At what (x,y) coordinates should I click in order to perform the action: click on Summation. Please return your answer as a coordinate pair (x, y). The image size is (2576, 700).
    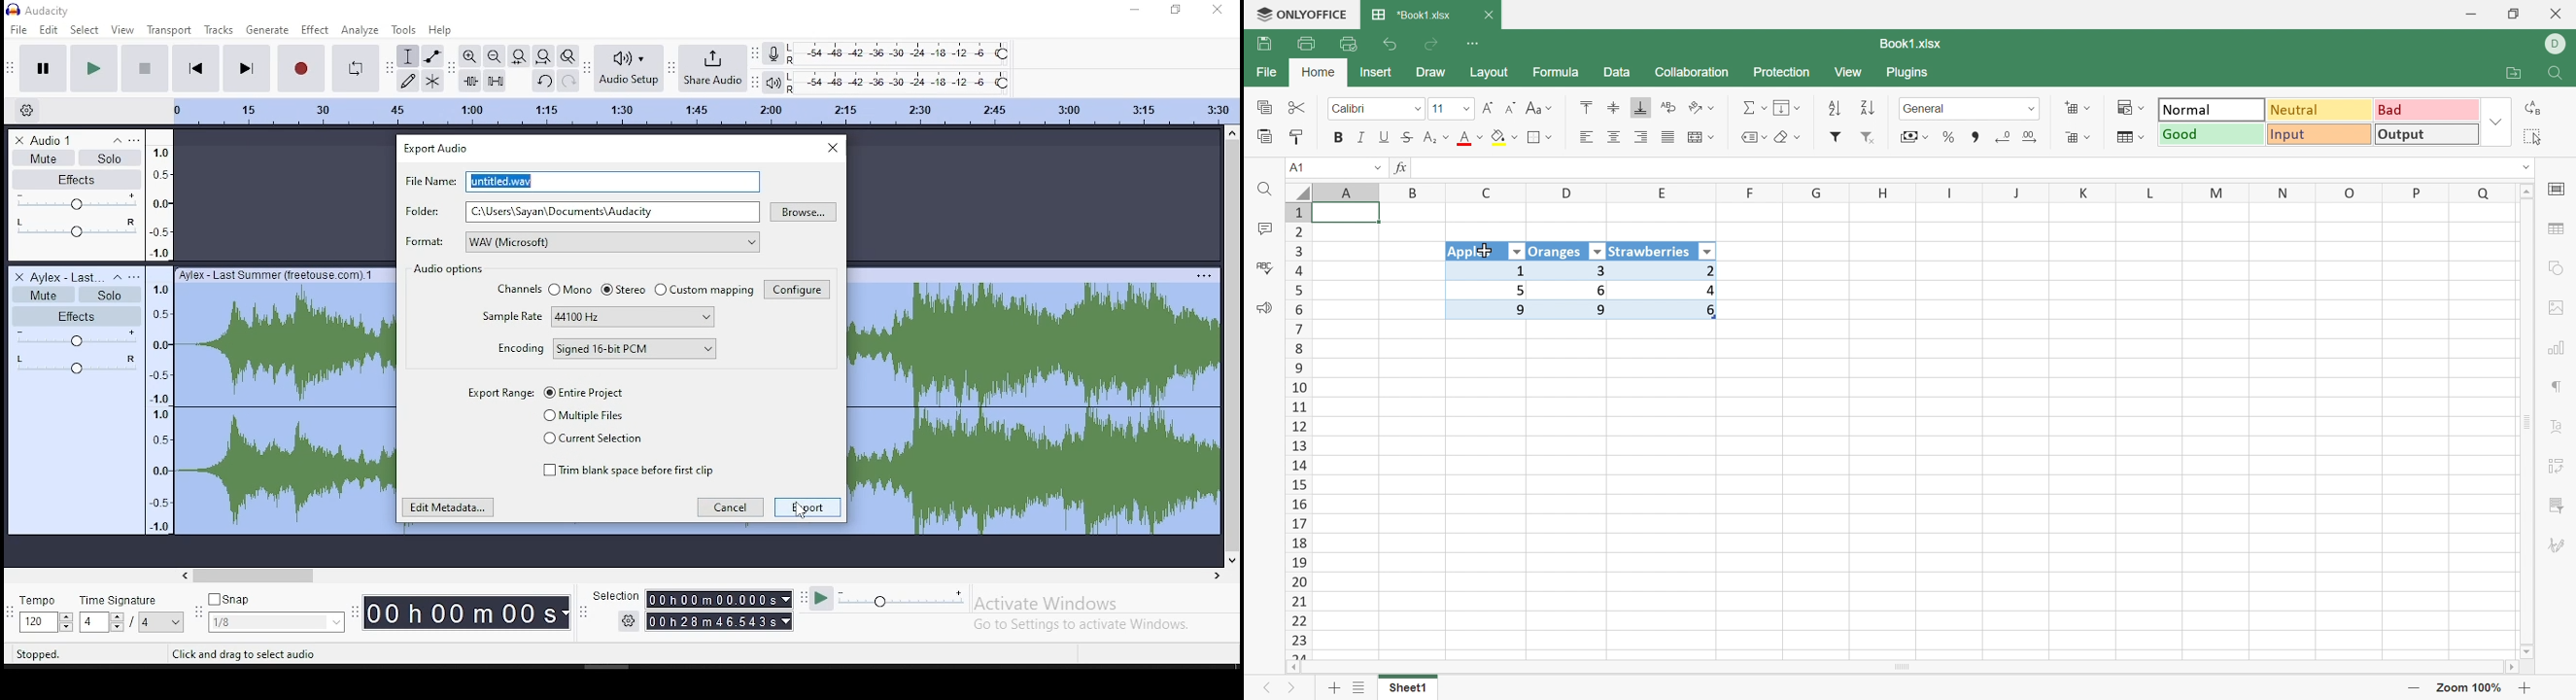
    Looking at the image, I should click on (1755, 108).